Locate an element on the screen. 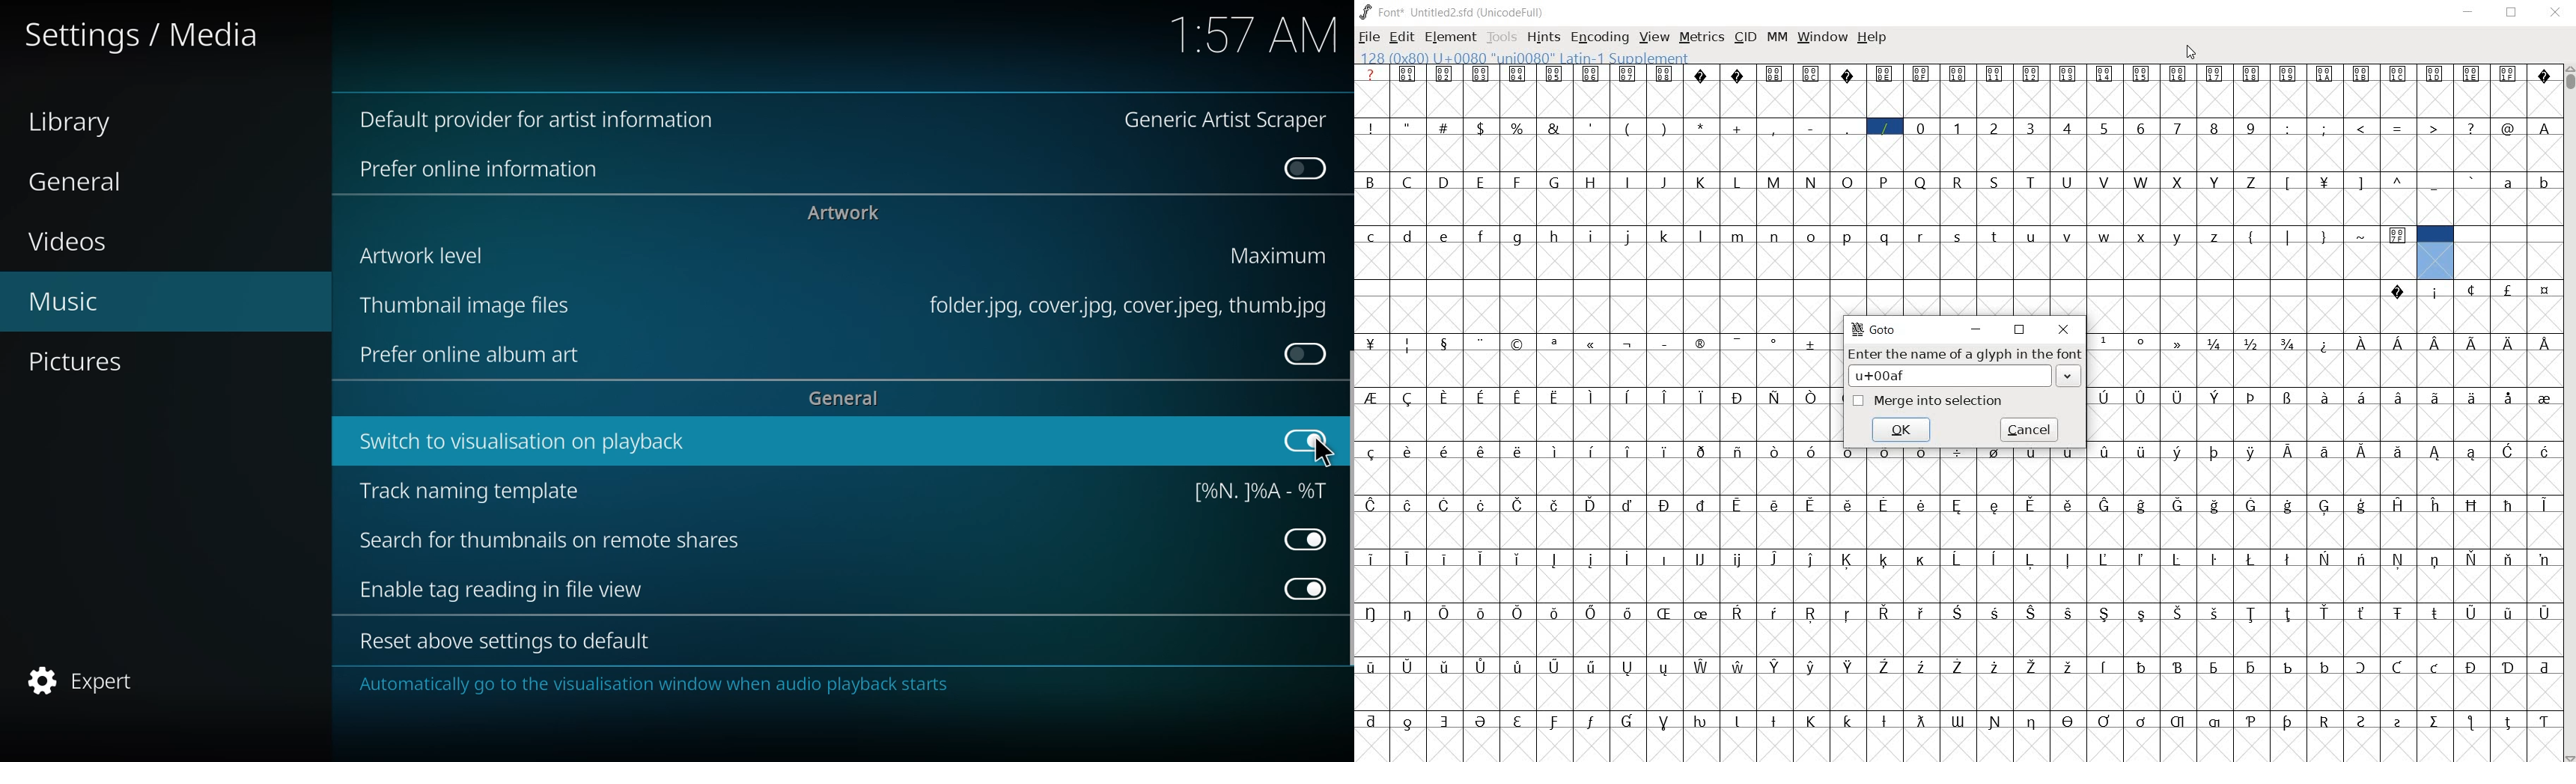 Image resolution: width=2576 pixels, height=784 pixels. Symbol is located at coordinates (1592, 559).